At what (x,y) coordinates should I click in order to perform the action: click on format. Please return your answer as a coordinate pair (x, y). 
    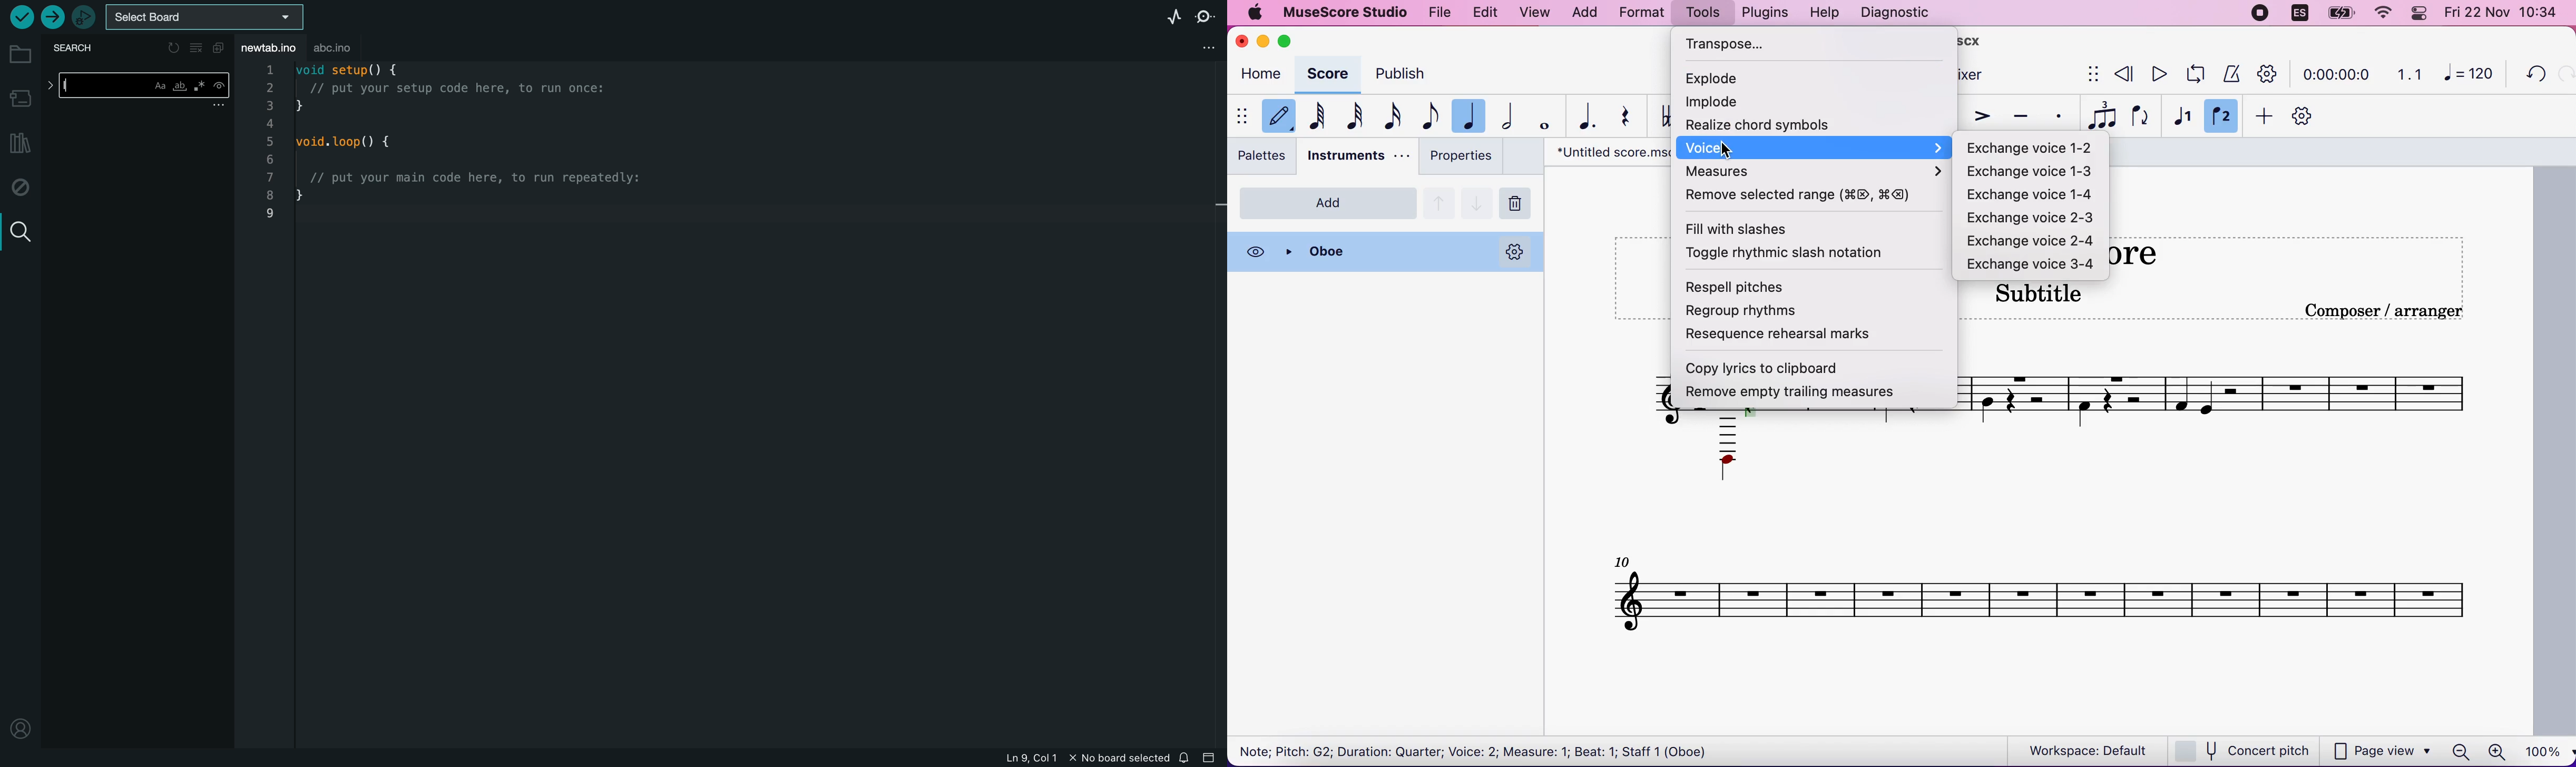
    Looking at the image, I should click on (1644, 13).